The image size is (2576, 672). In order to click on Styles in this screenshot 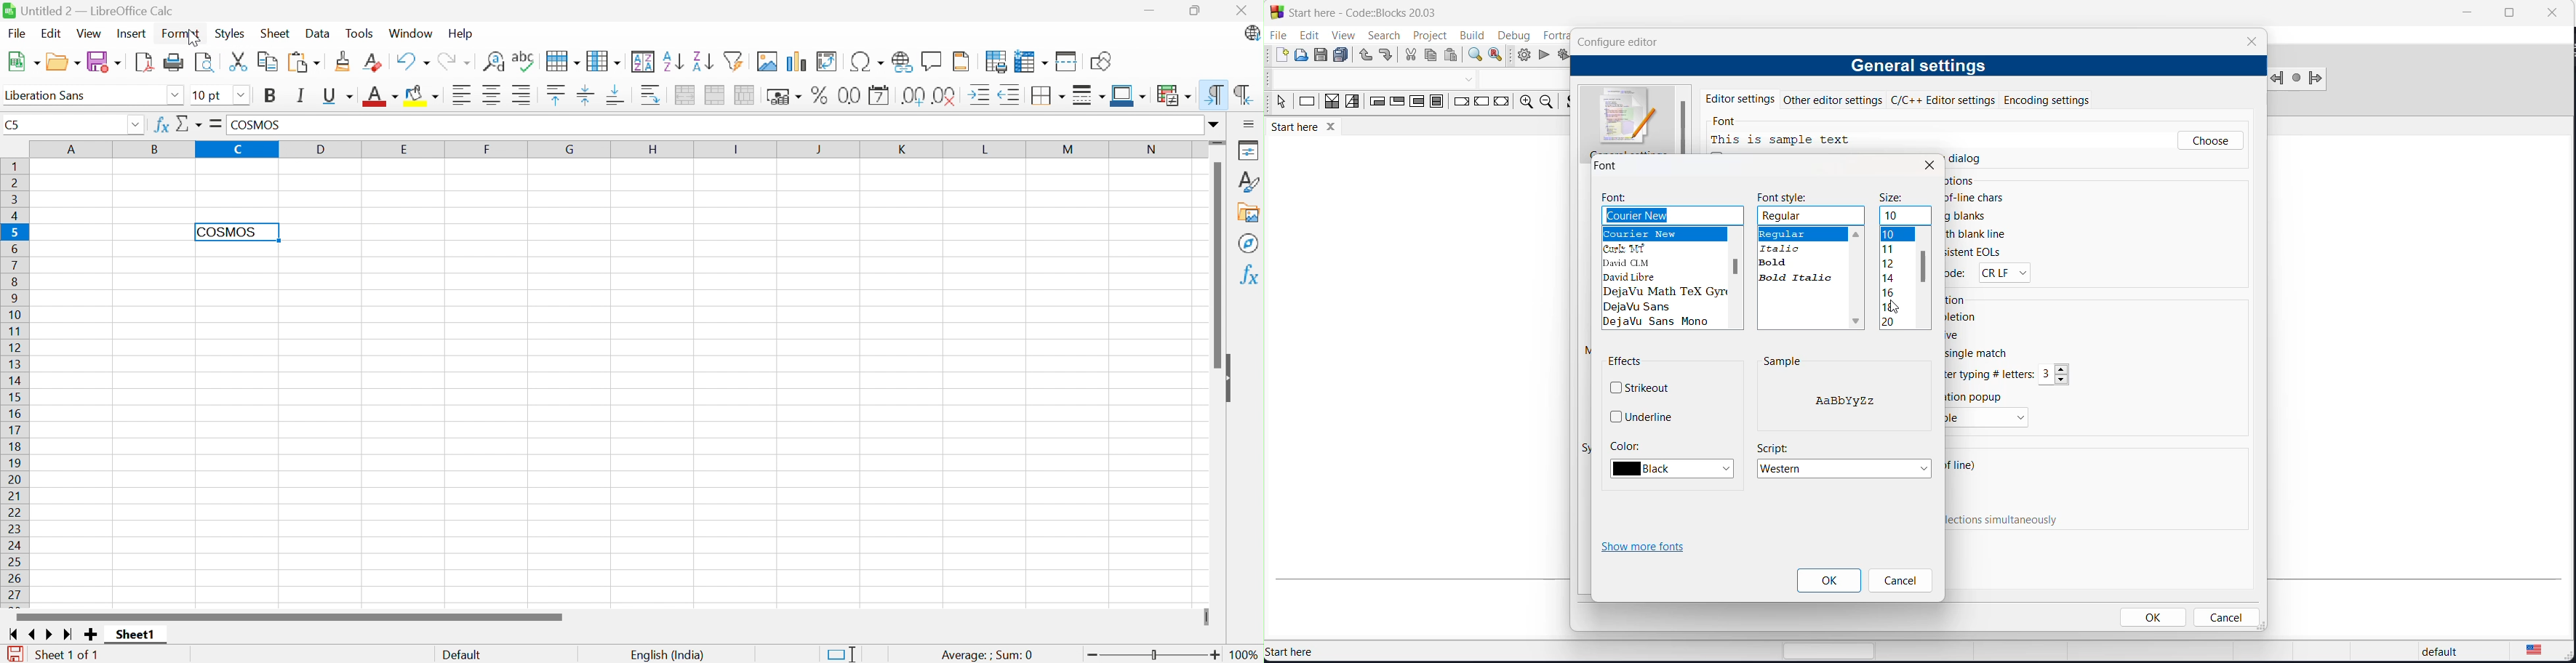, I will do `click(232, 34)`.